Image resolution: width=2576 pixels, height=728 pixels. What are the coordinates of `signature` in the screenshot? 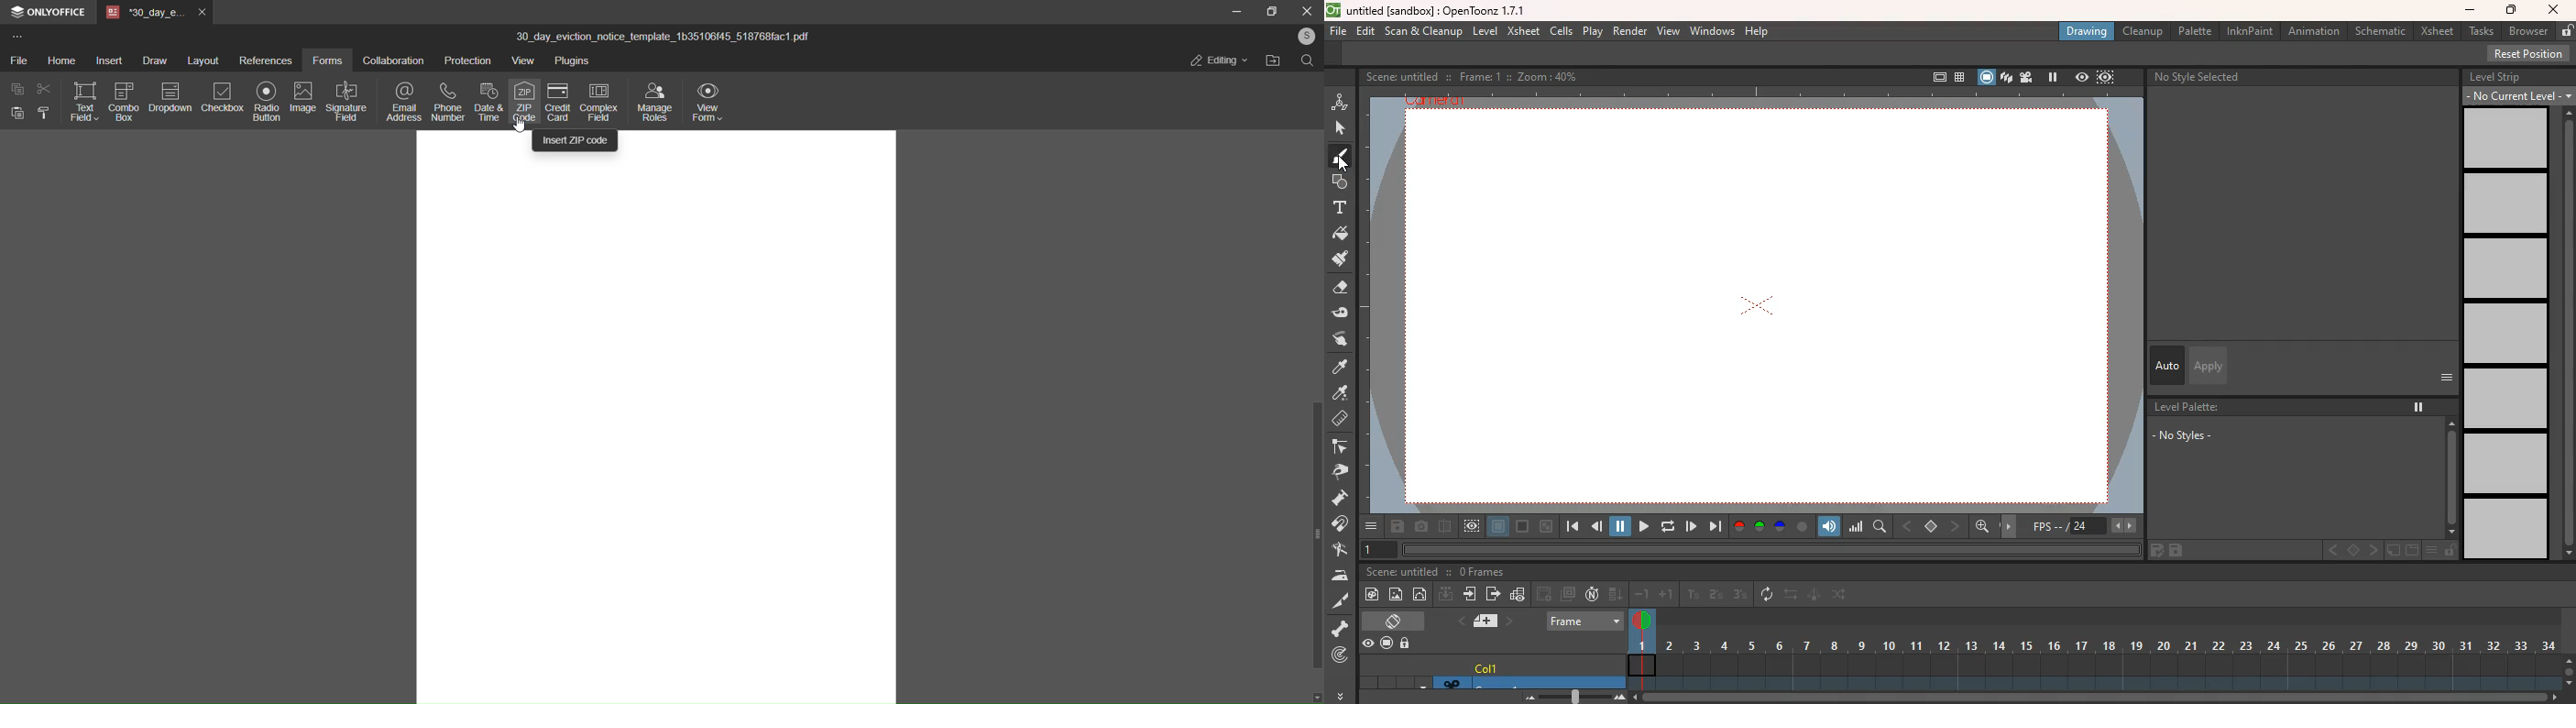 It's located at (345, 101).